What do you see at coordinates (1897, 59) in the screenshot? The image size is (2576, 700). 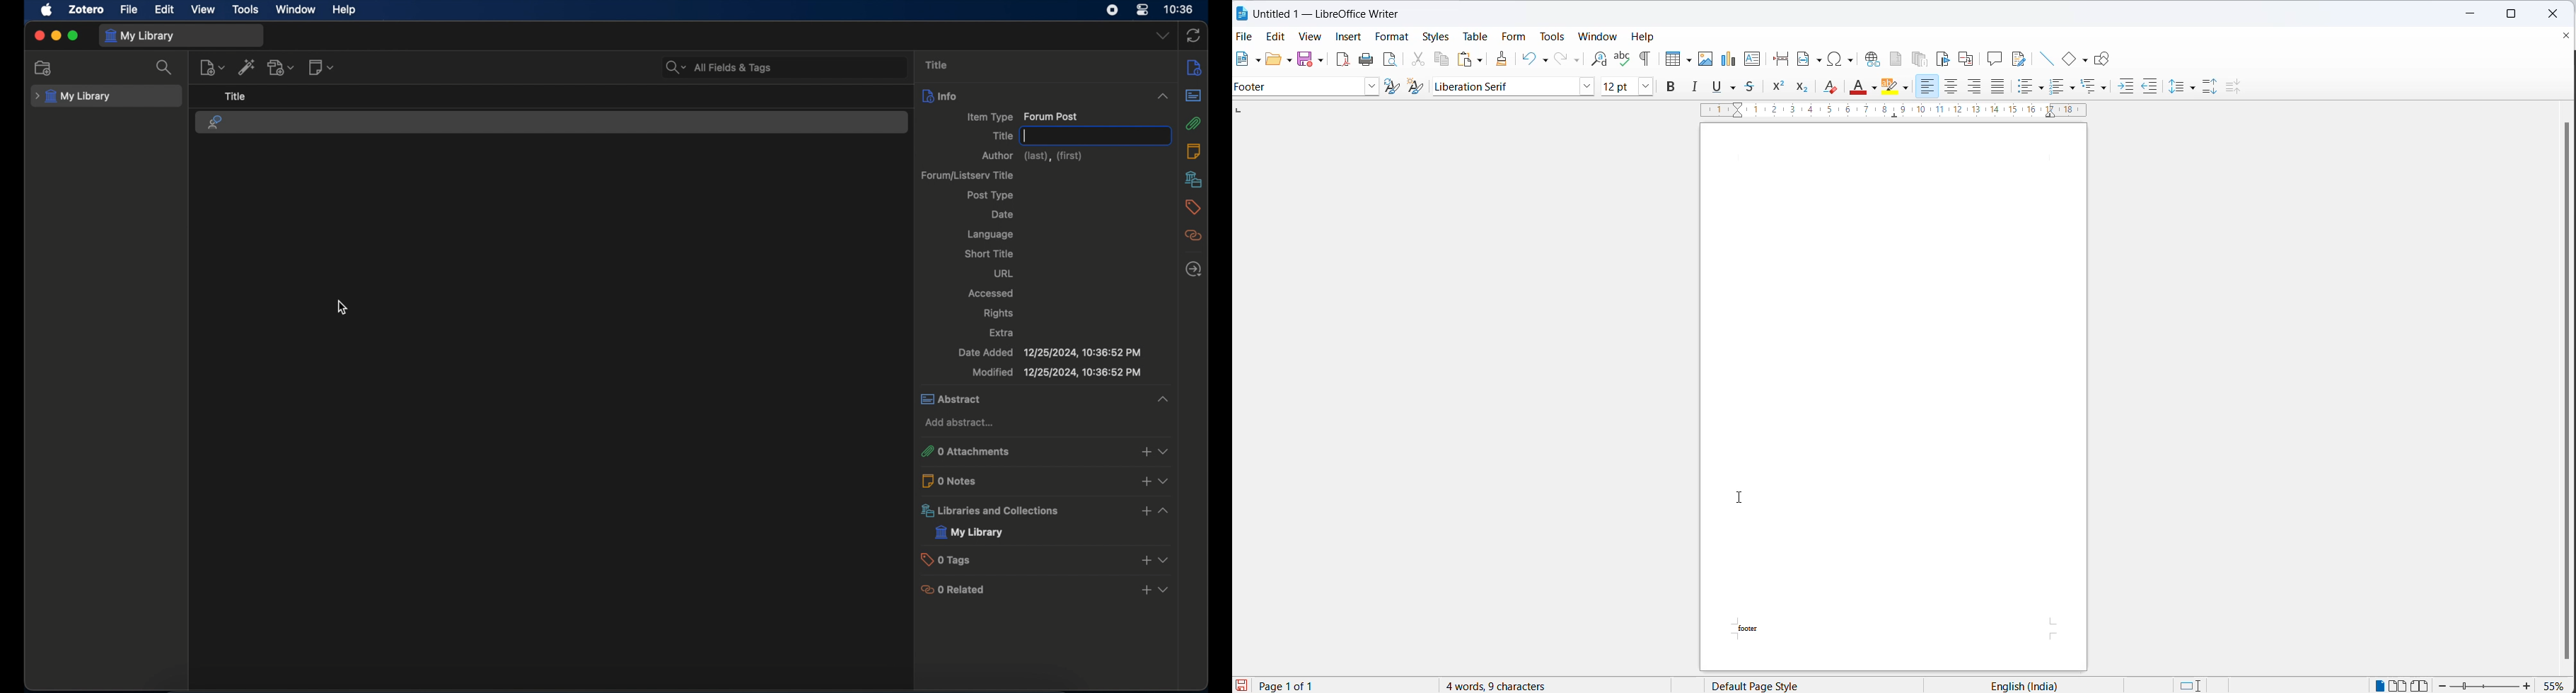 I see `insert footnote` at bounding box center [1897, 59].